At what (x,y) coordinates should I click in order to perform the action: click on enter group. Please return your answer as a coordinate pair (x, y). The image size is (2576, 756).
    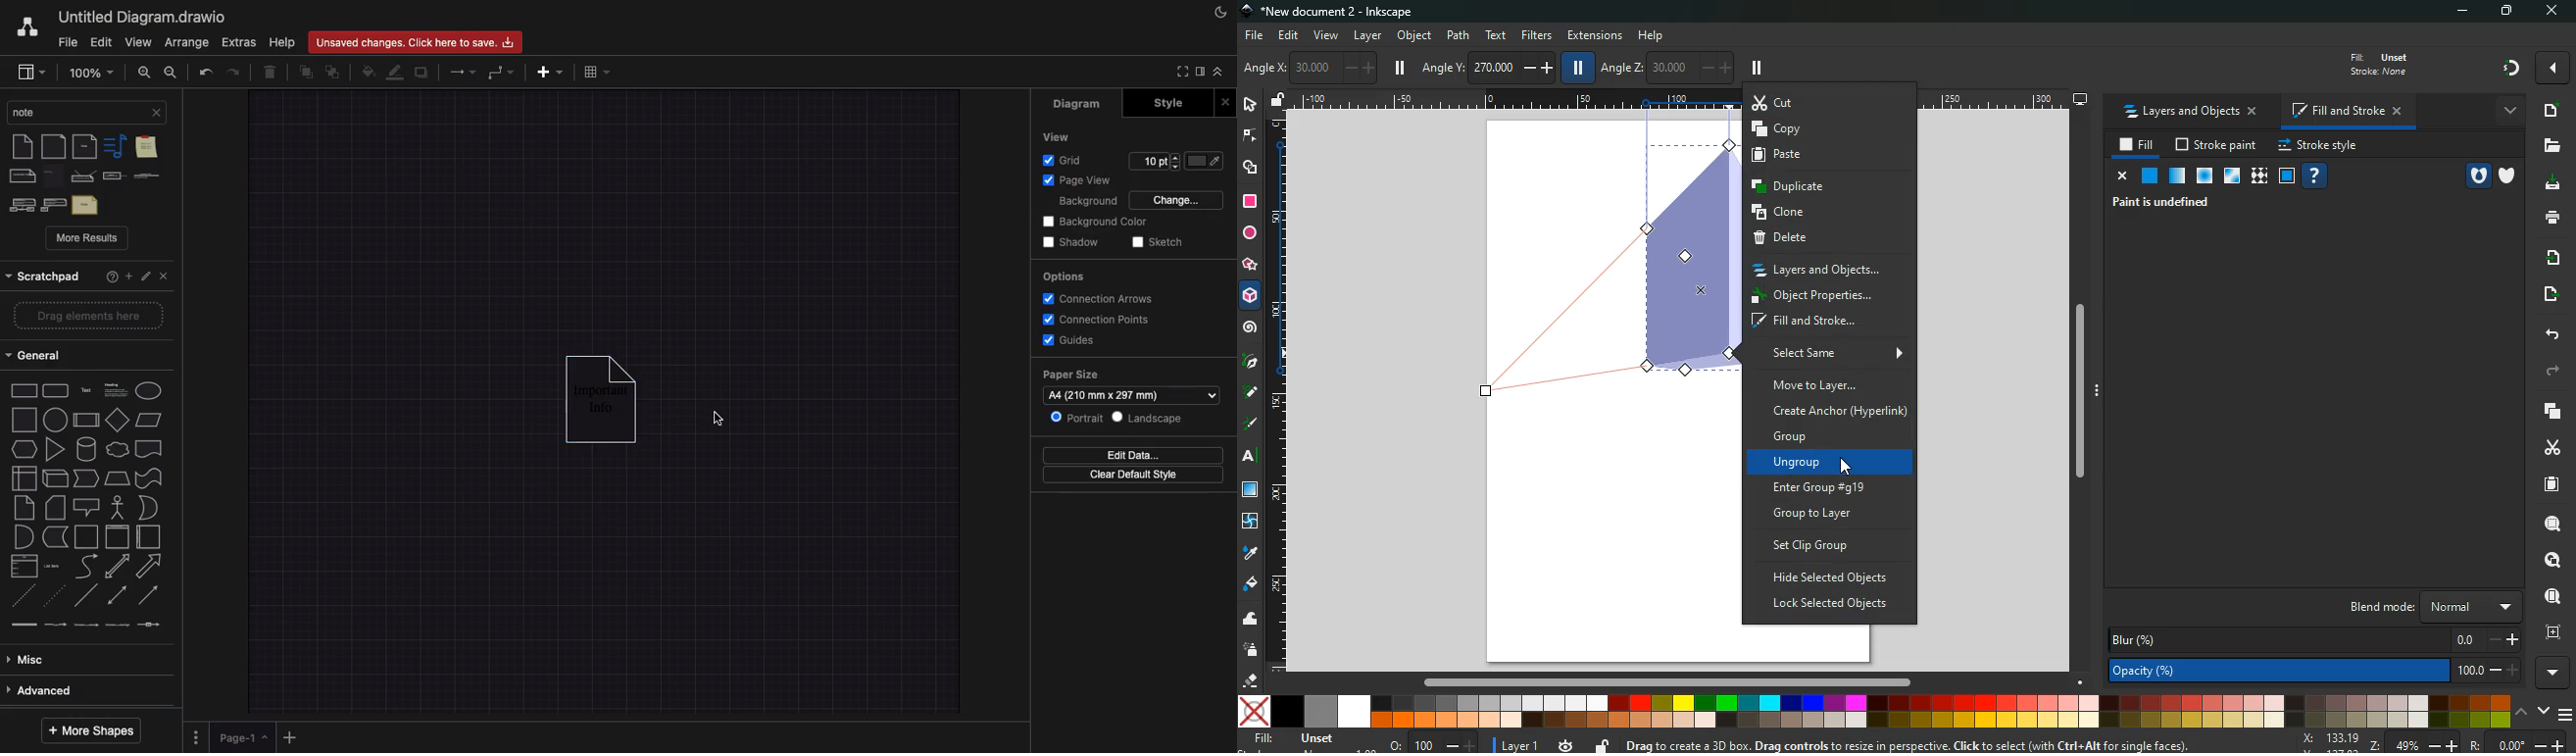
    Looking at the image, I should click on (1836, 487).